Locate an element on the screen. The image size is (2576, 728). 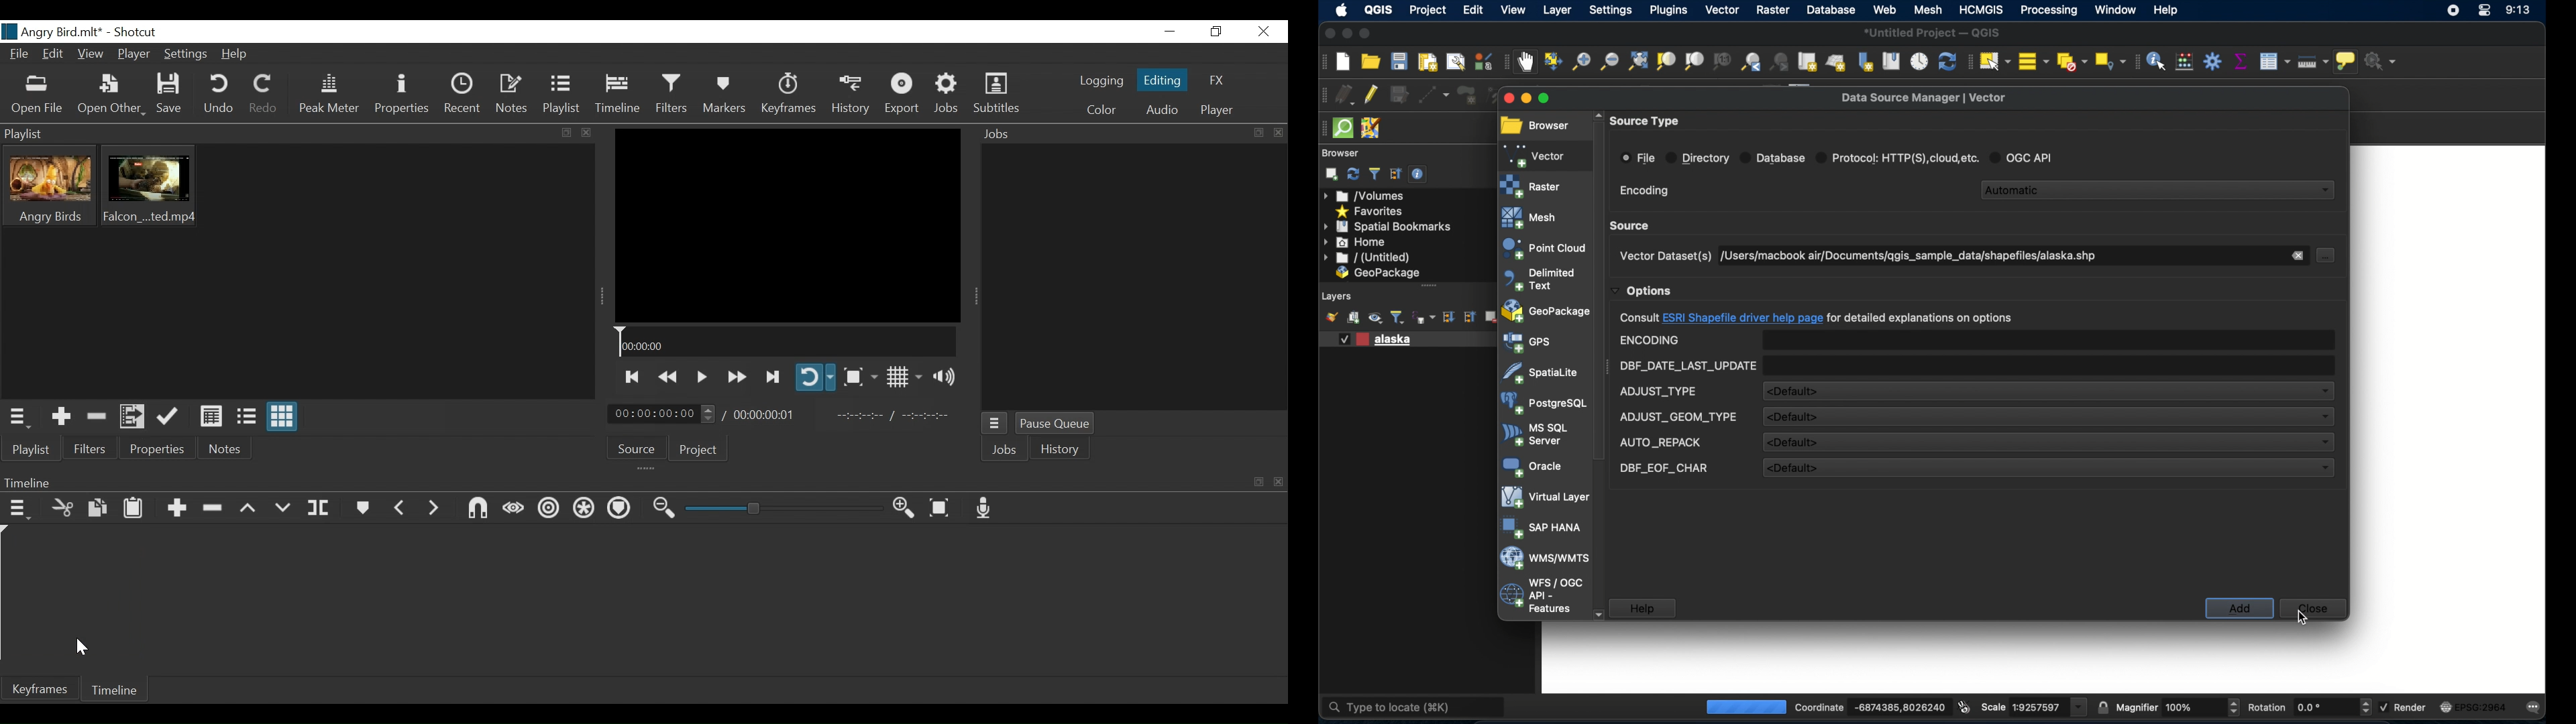
Editing is located at coordinates (1161, 80).